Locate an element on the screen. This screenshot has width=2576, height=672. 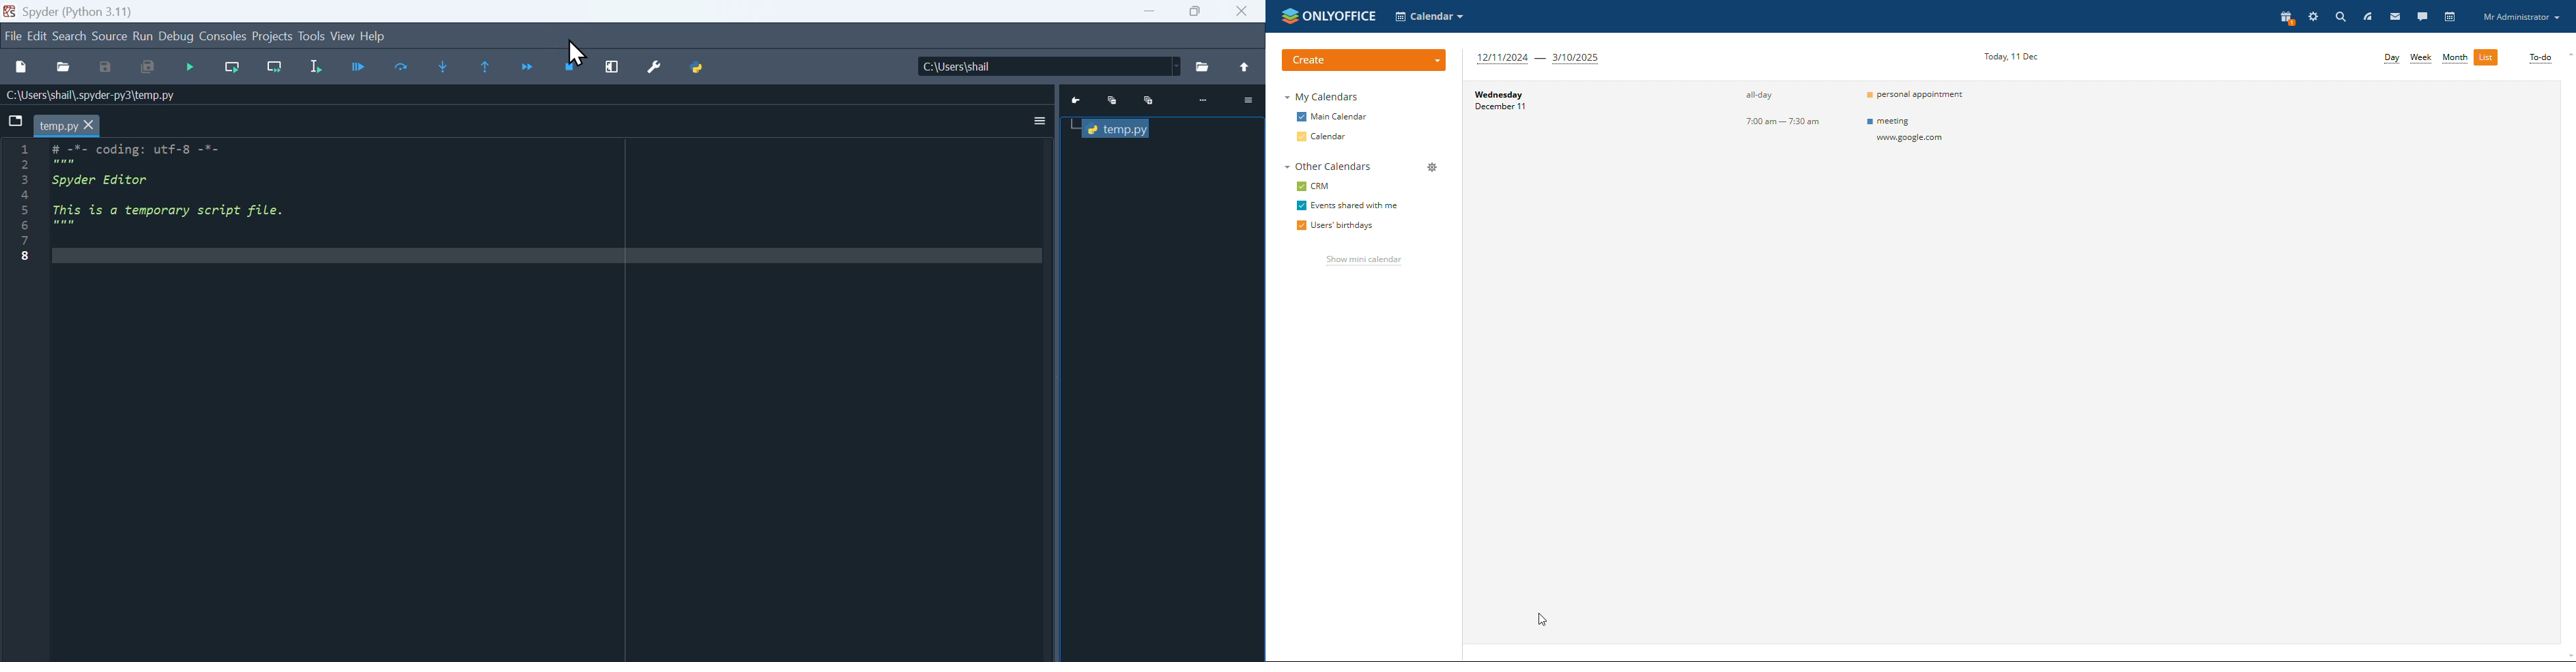
New files is located at coordinates (20, 67).